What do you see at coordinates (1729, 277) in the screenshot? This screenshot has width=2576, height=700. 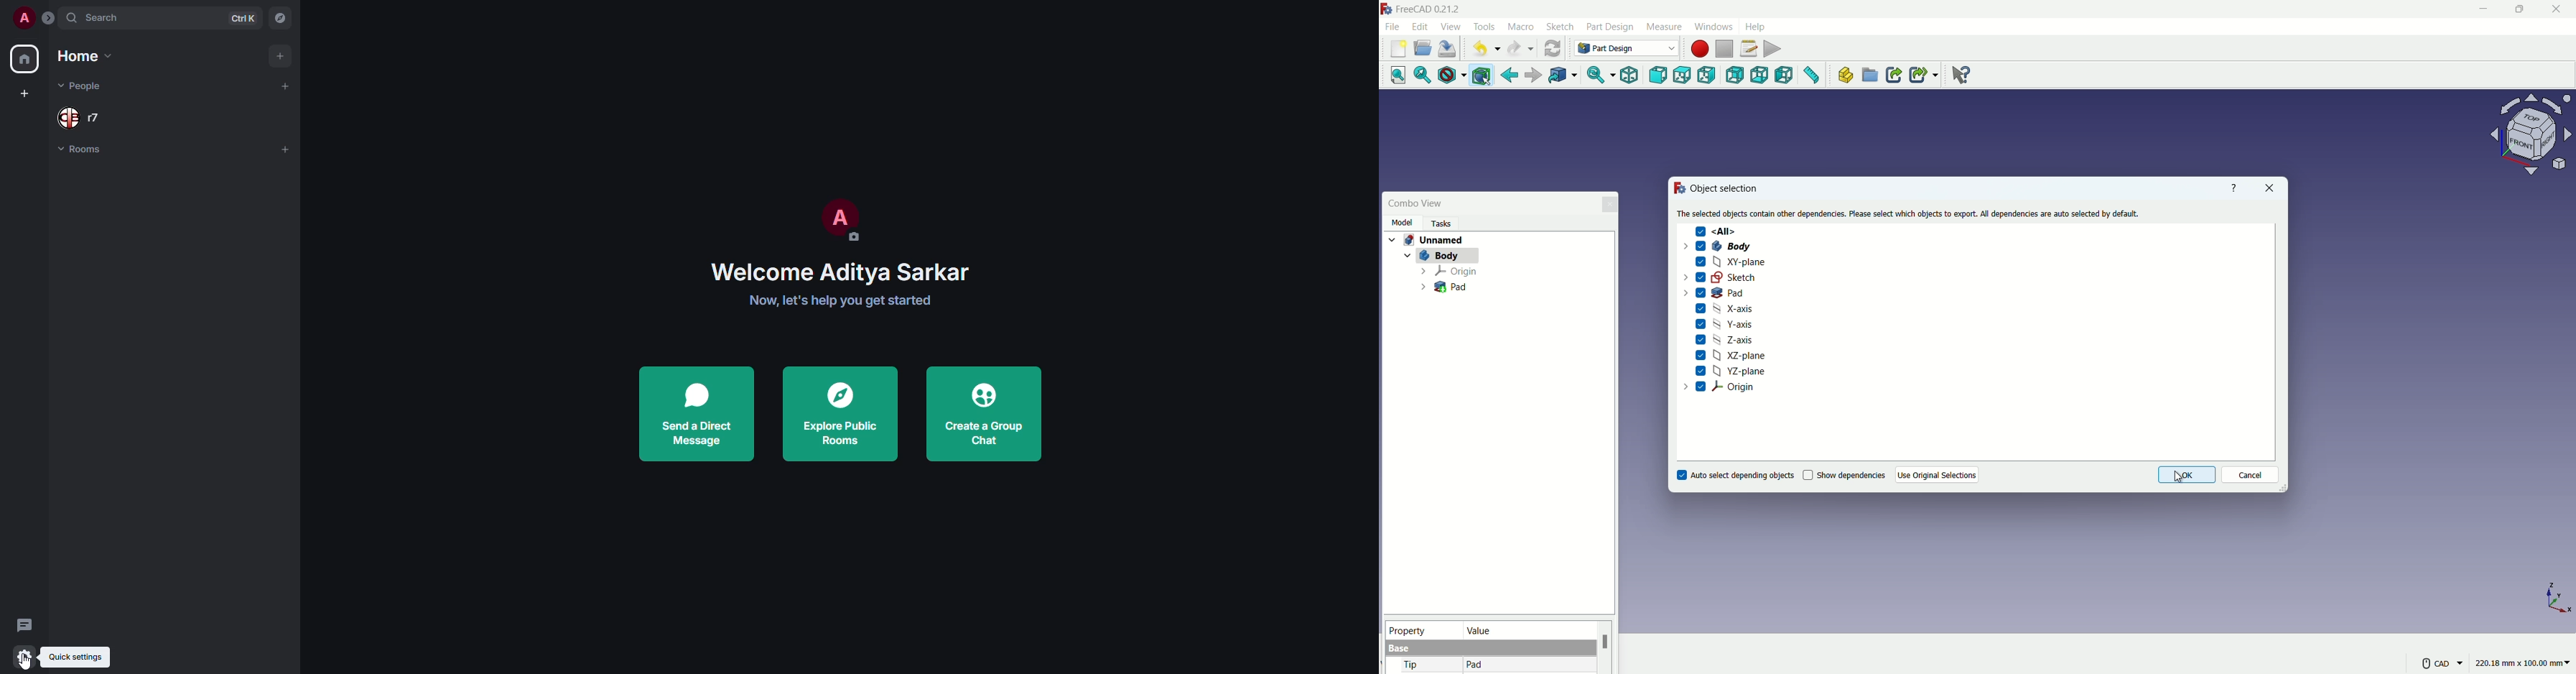 I see `Sketch` at bounding box center [1729, 277].